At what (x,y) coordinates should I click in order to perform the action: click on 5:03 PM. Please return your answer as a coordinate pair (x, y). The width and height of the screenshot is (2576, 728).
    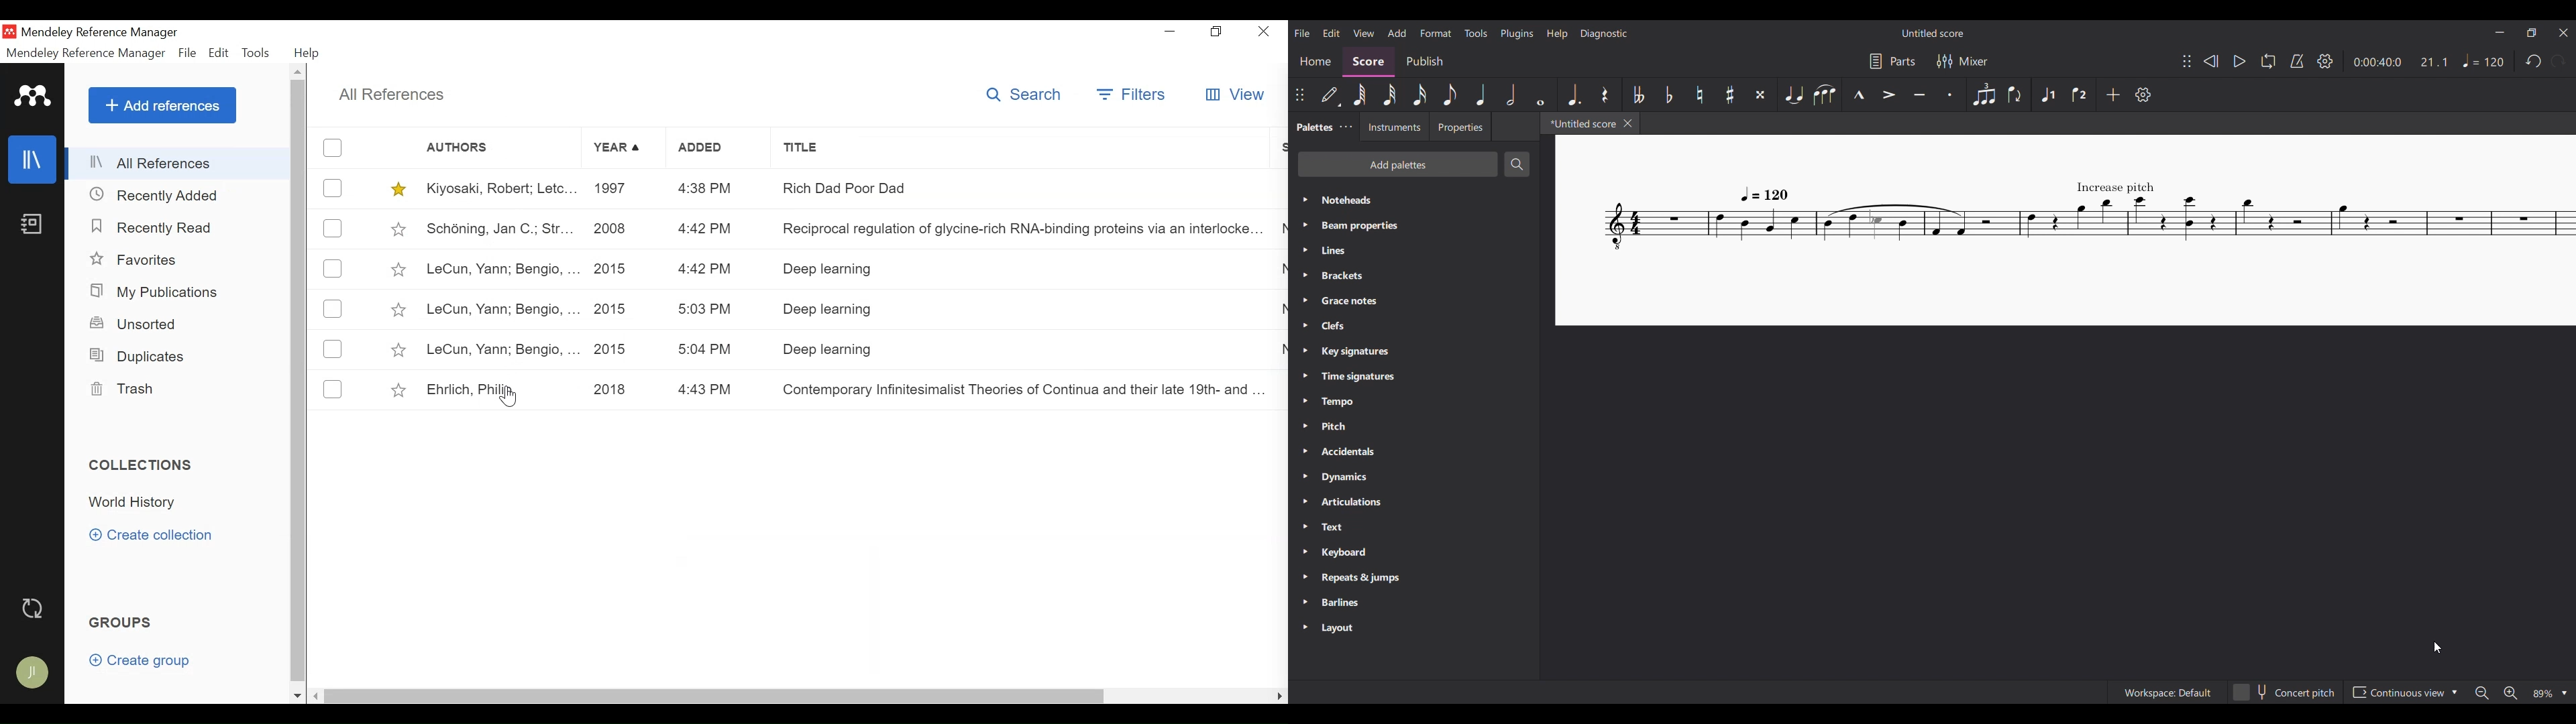
    Looking at the image, I should click on (706, 311).